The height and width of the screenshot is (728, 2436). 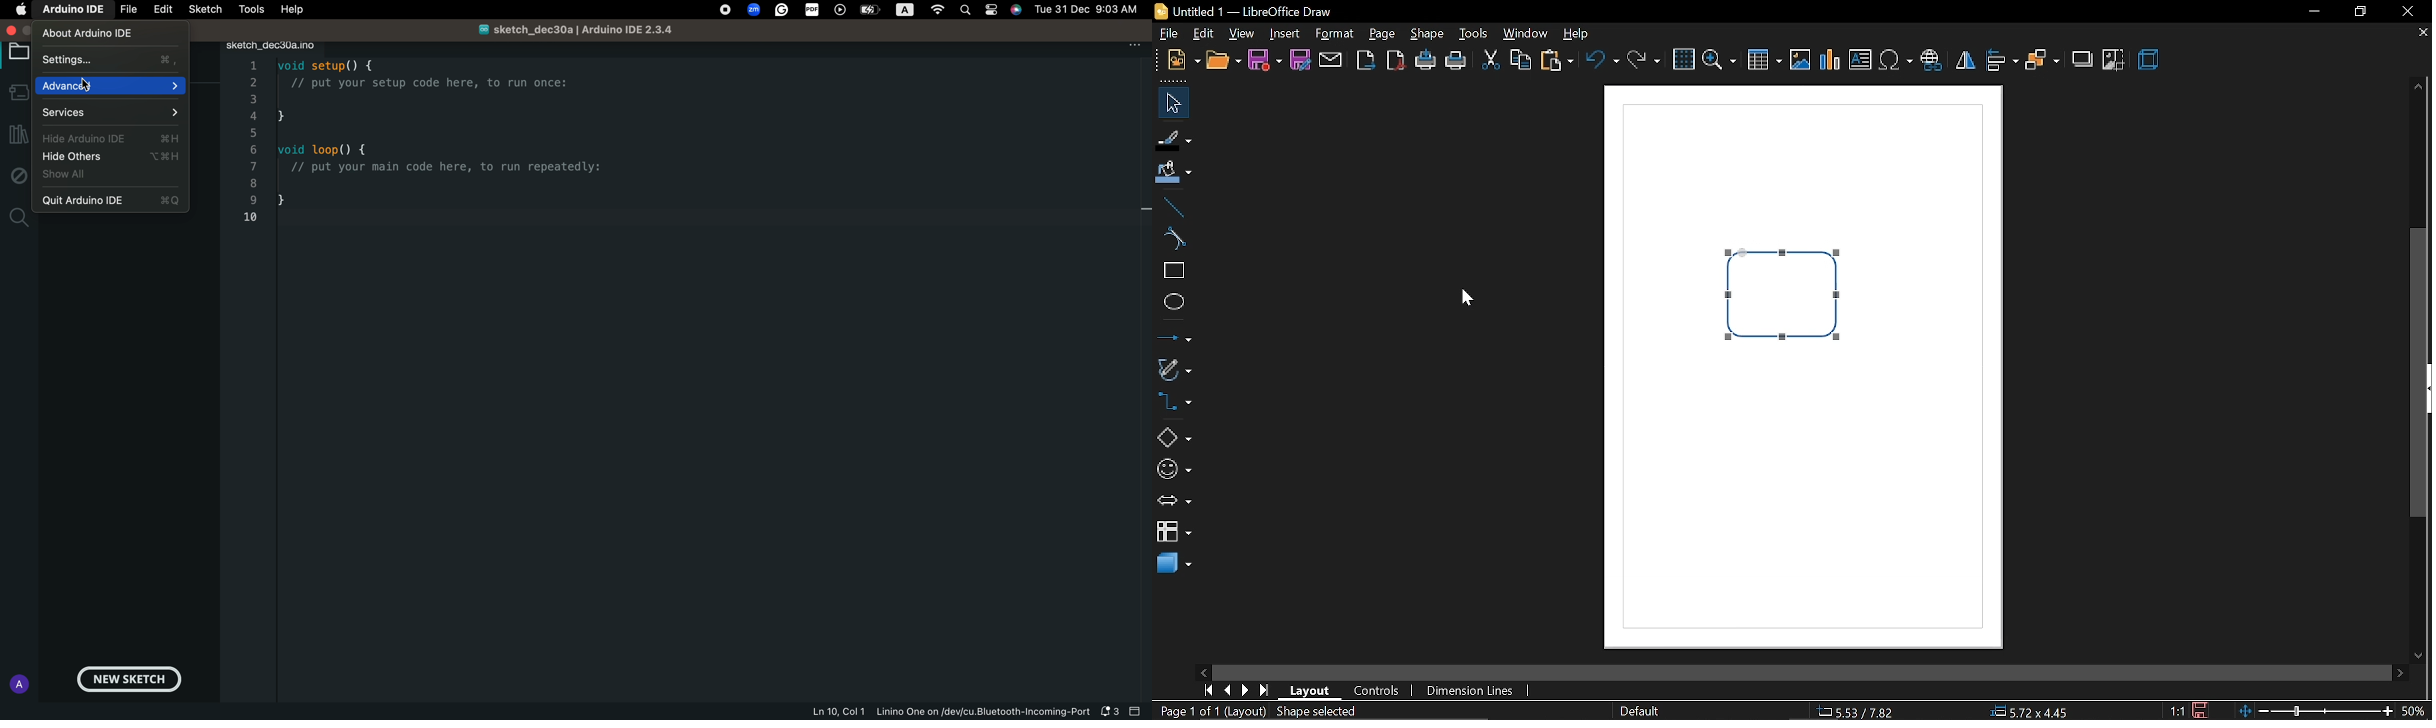 I want to click on move left, so click(x=1206, y=670).